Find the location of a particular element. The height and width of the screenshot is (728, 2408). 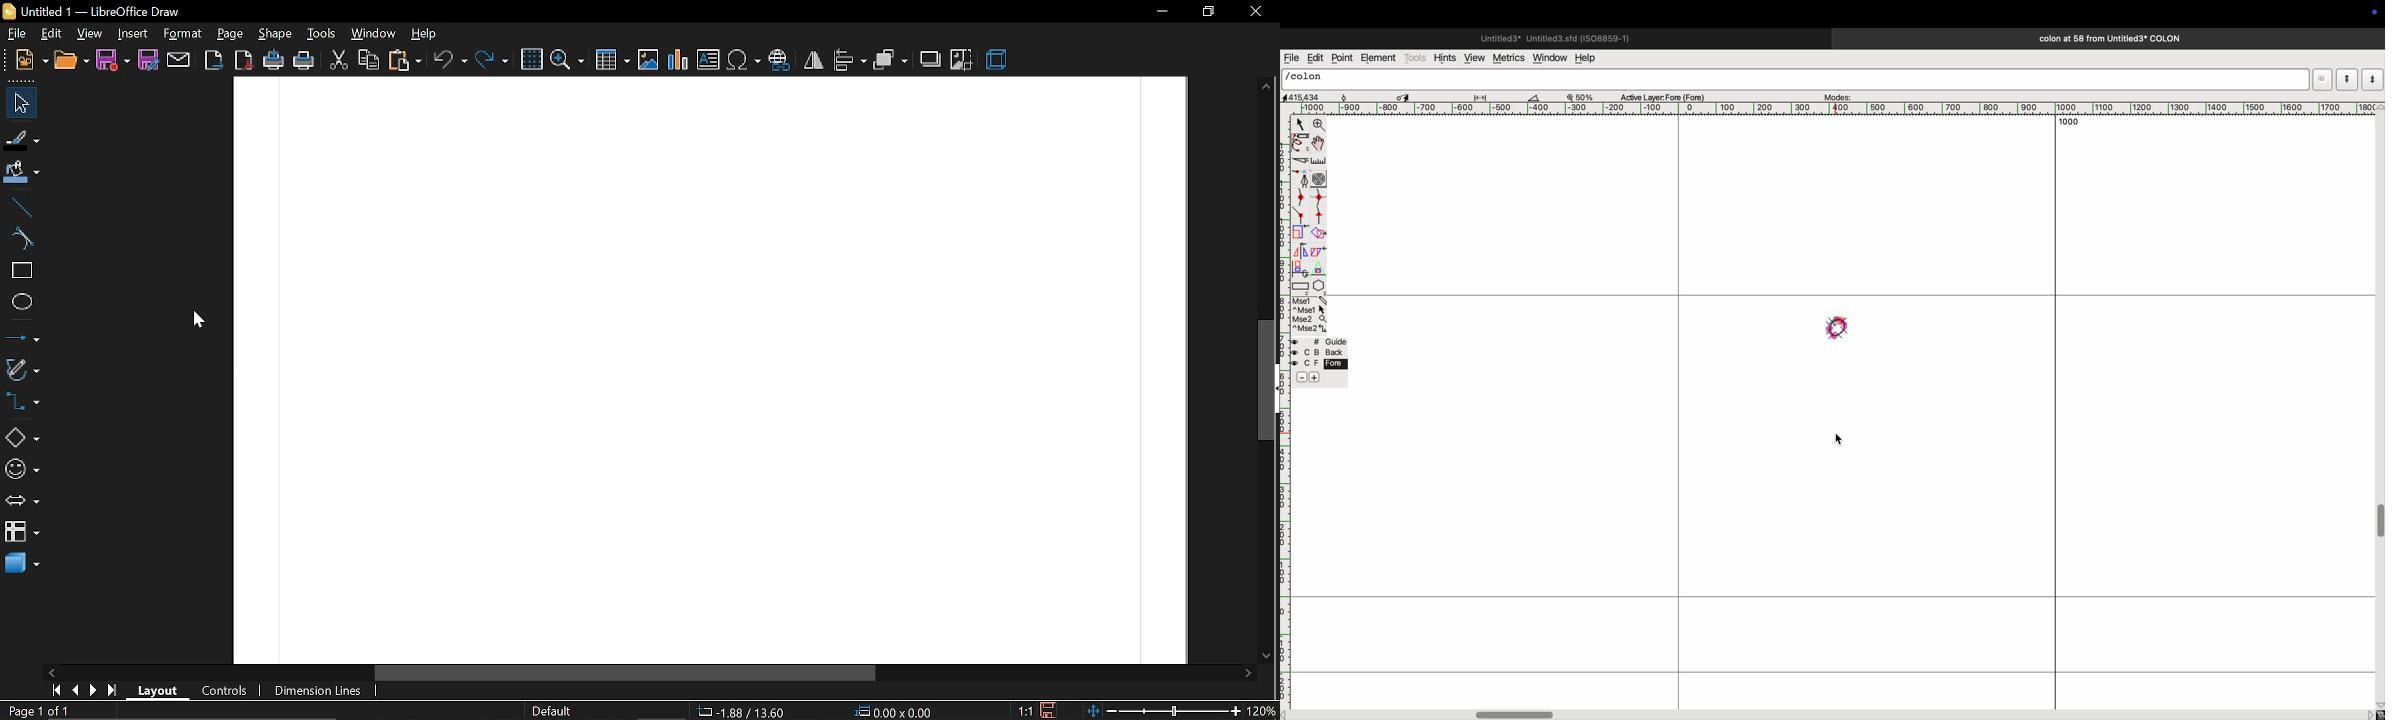

change zoom is located at coordinates (1165, 712).